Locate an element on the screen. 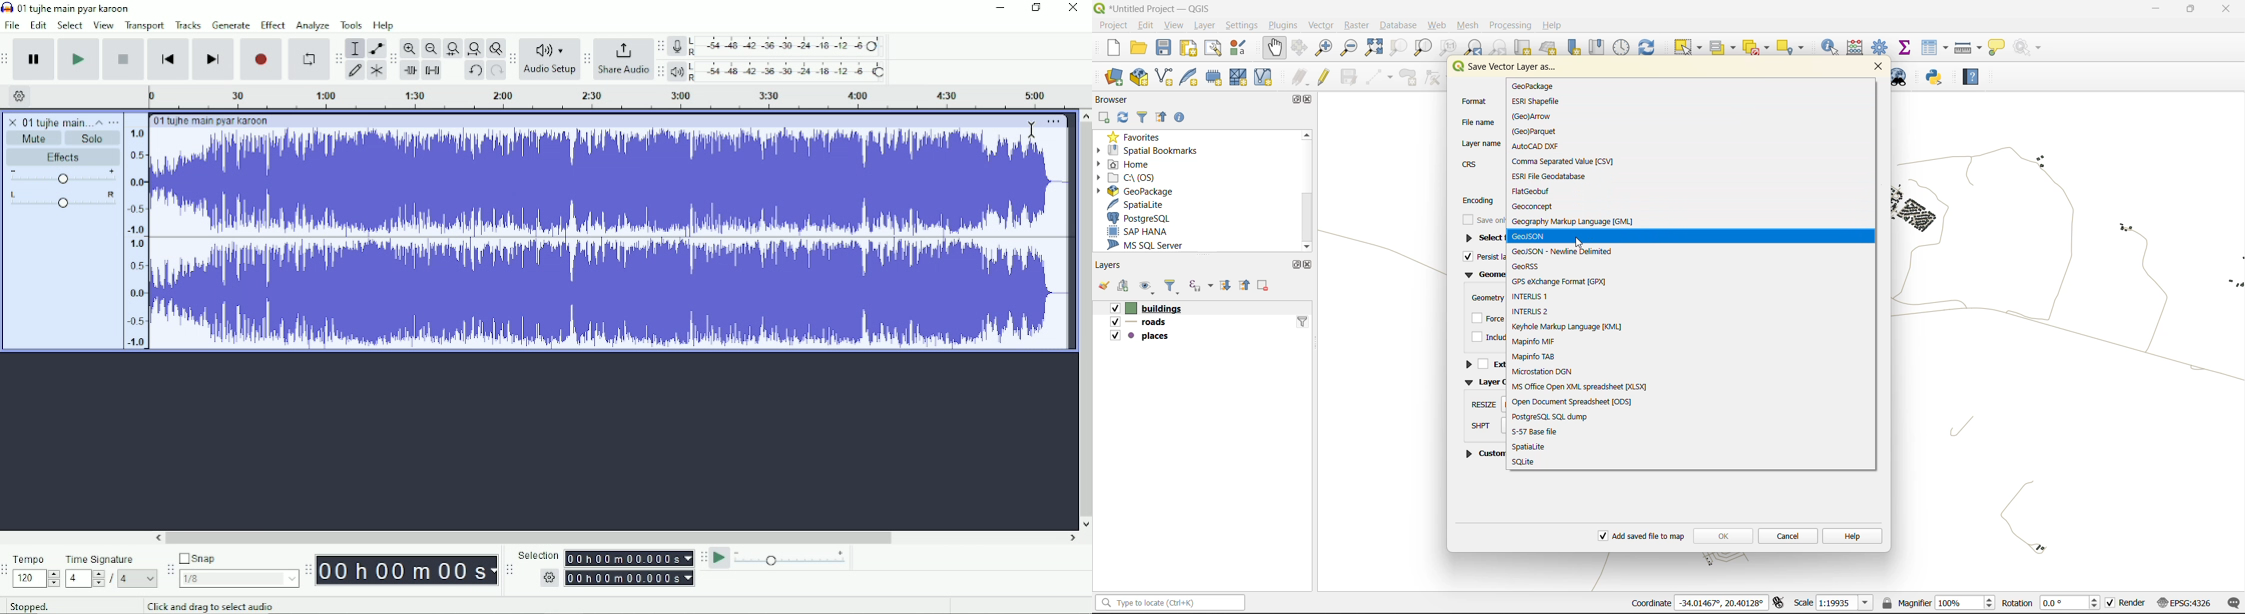 The width and height of the screenshot is (2268, 616). layer is located at coordinates (1204, 26).